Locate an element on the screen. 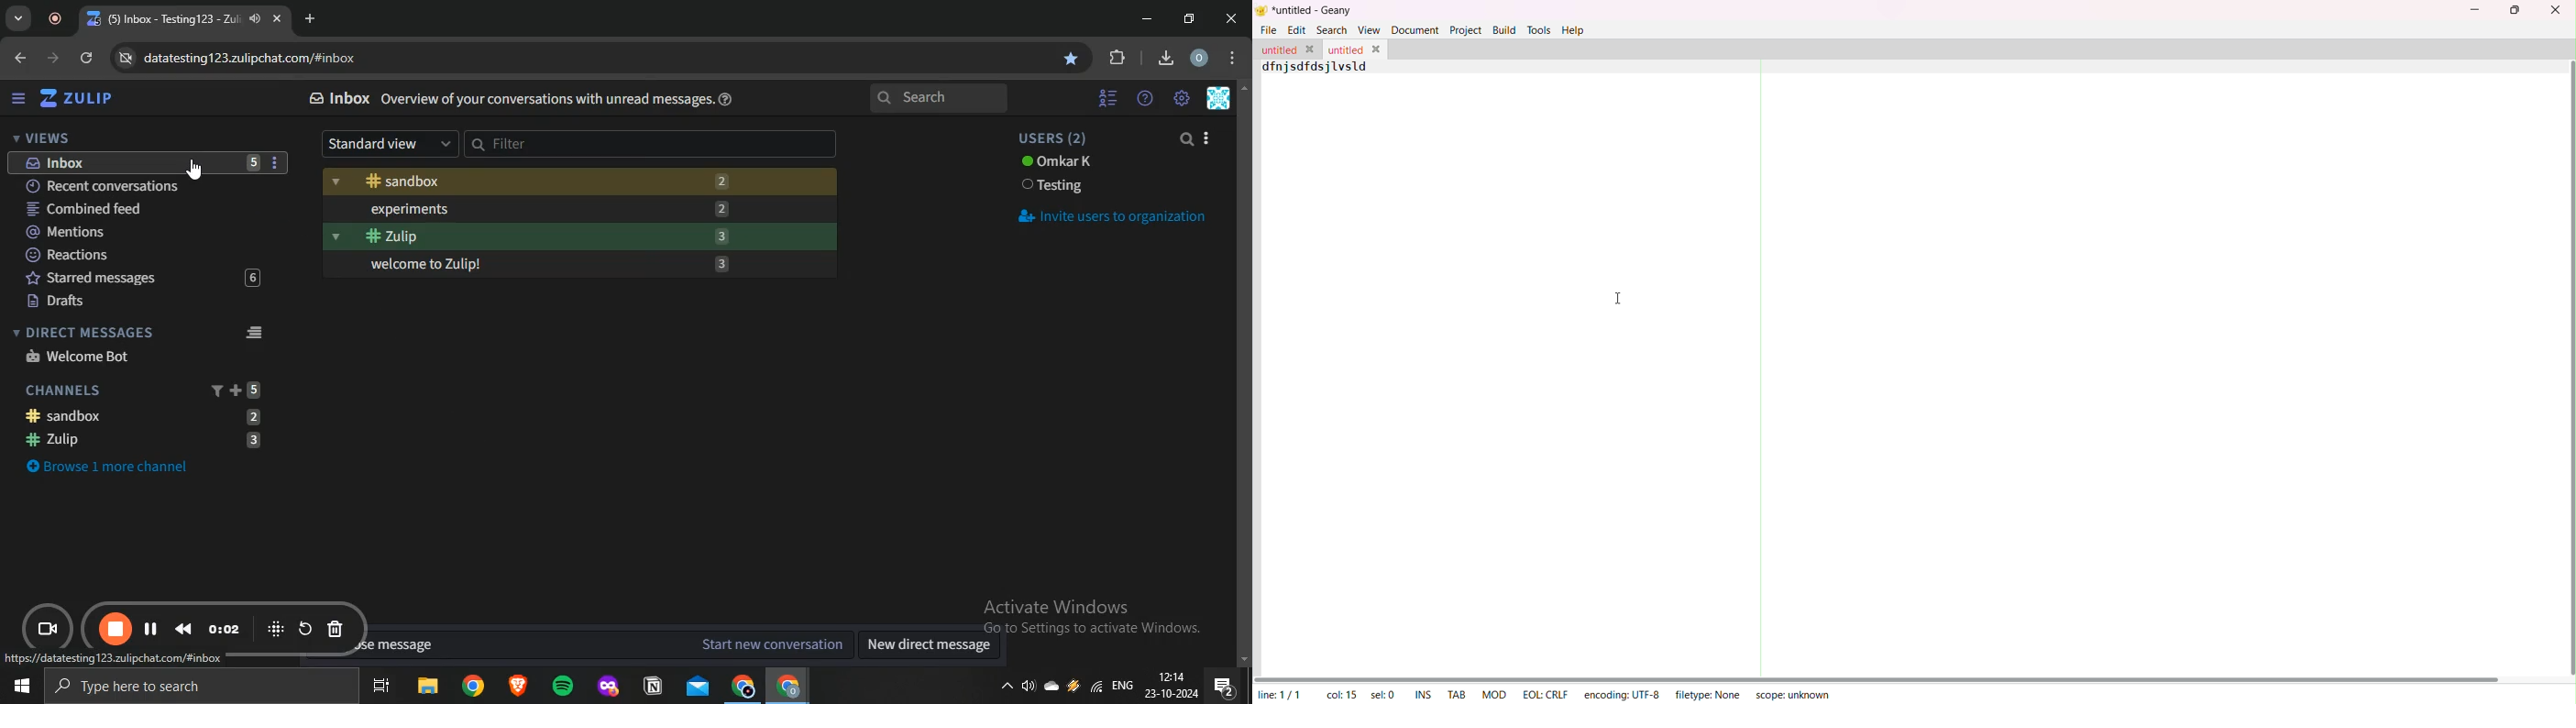 This screenshot has width=2576, height=728. invite users to organization is located at coordinates (1111, 216).